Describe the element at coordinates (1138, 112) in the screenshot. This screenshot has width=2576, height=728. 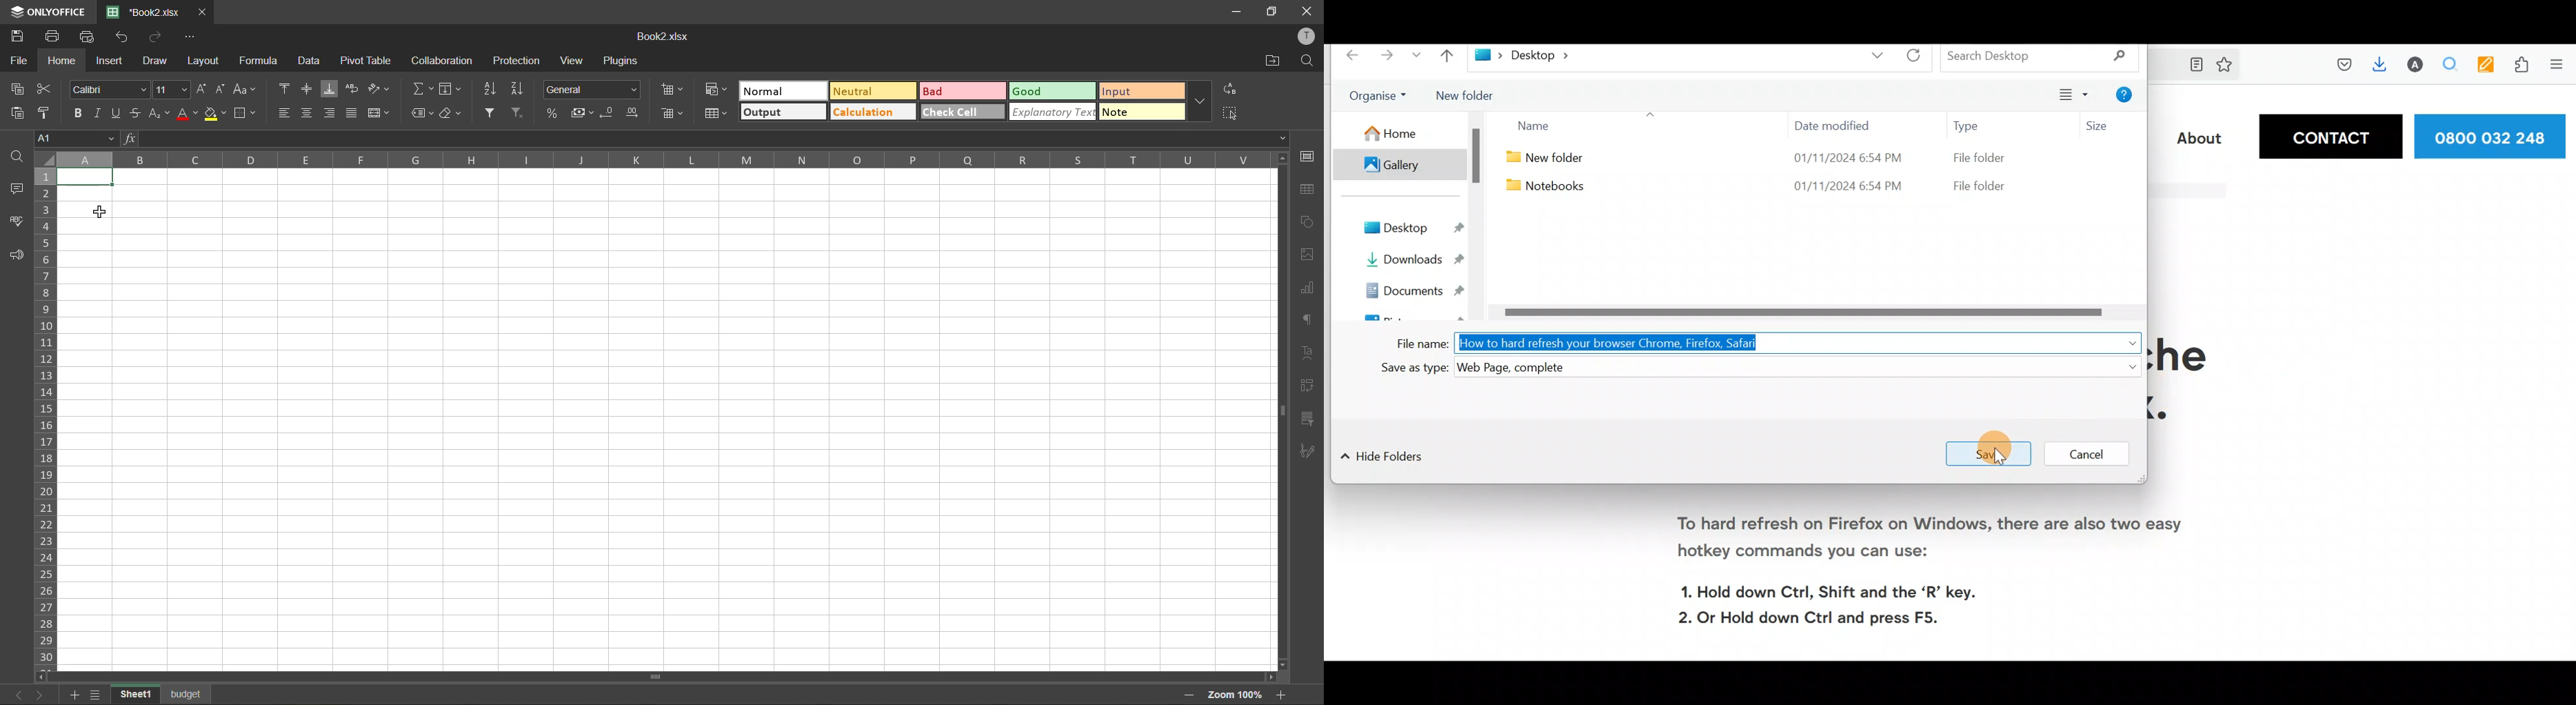
I see `note` at that location.